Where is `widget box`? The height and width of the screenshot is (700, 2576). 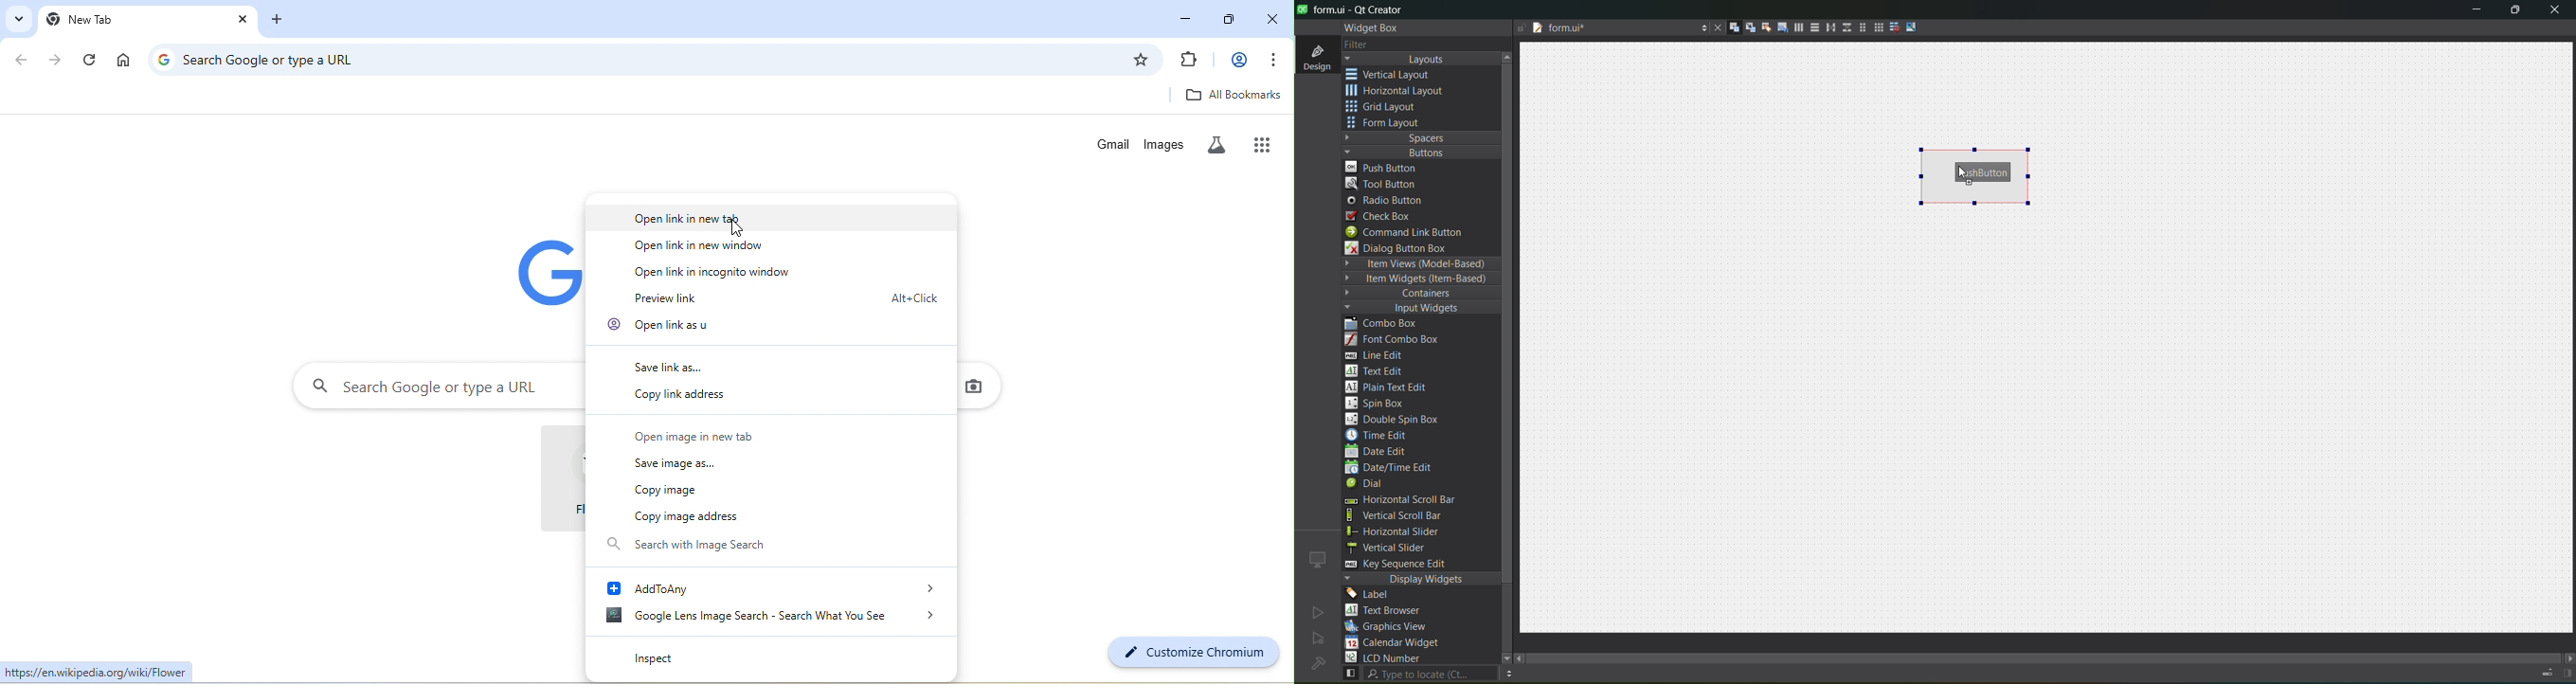
widget box is located at coordinates (1374, 28).